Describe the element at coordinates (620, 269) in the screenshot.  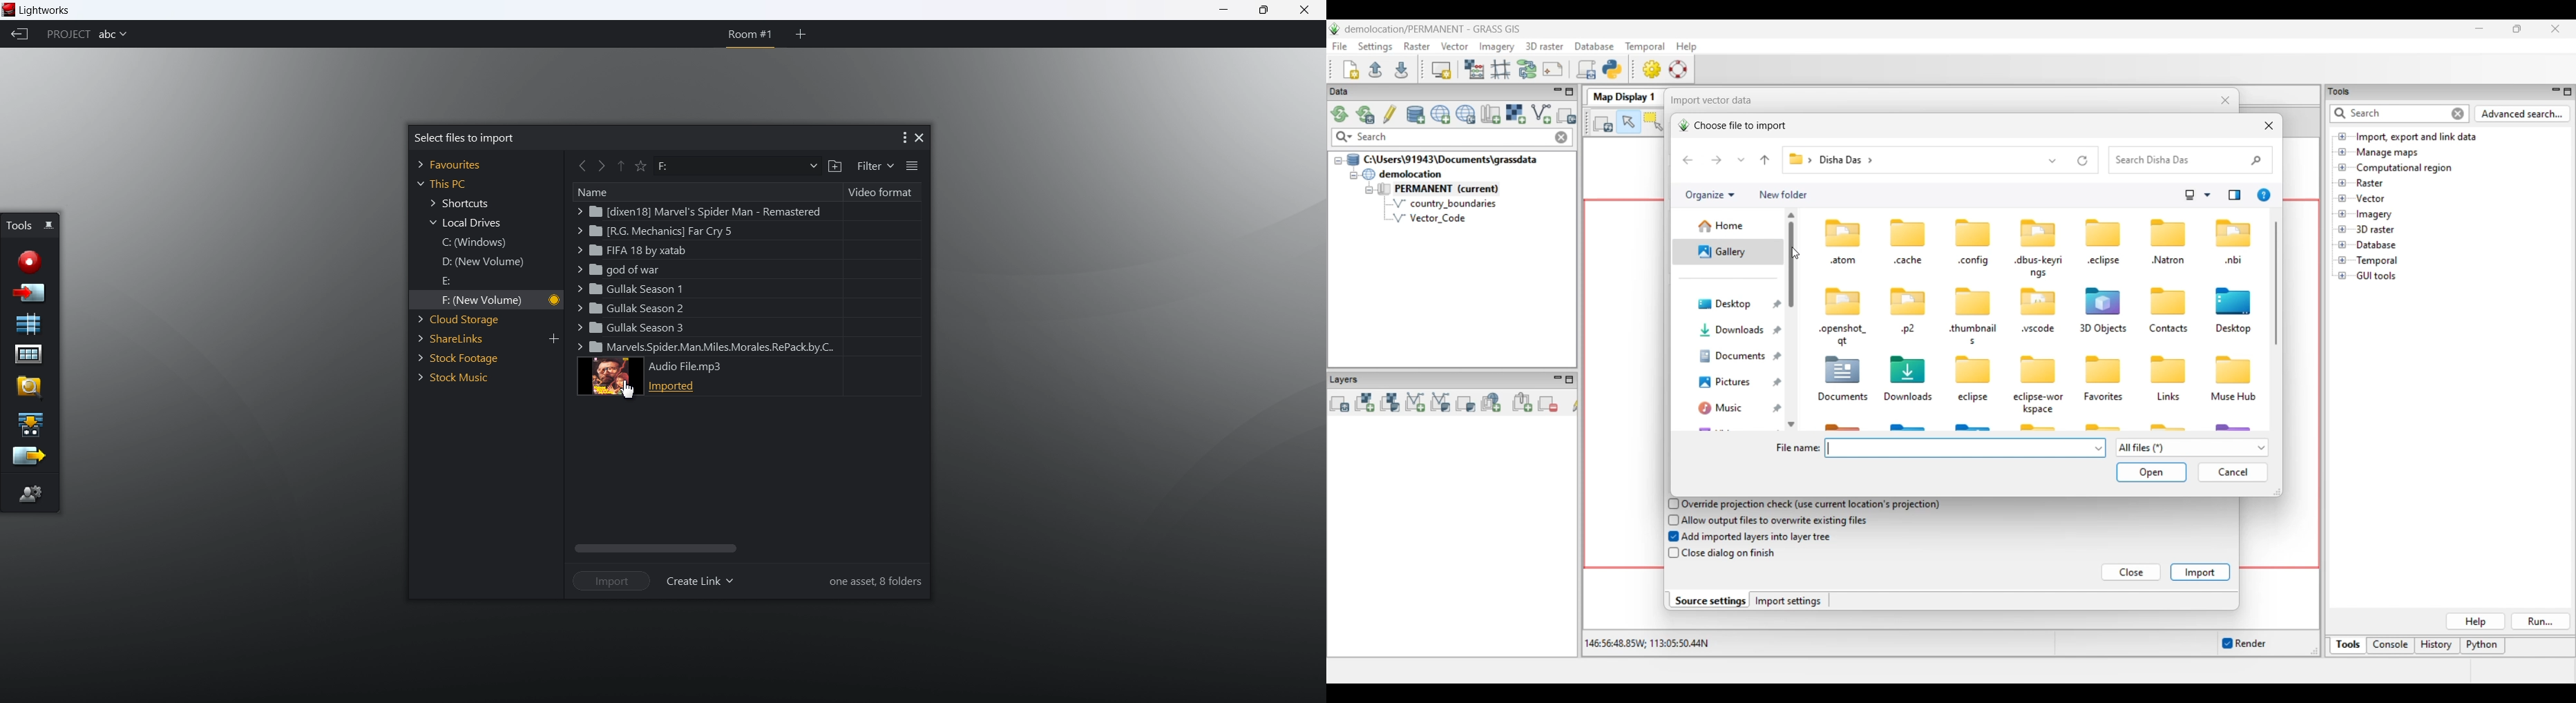
I see `god of war` at that location.